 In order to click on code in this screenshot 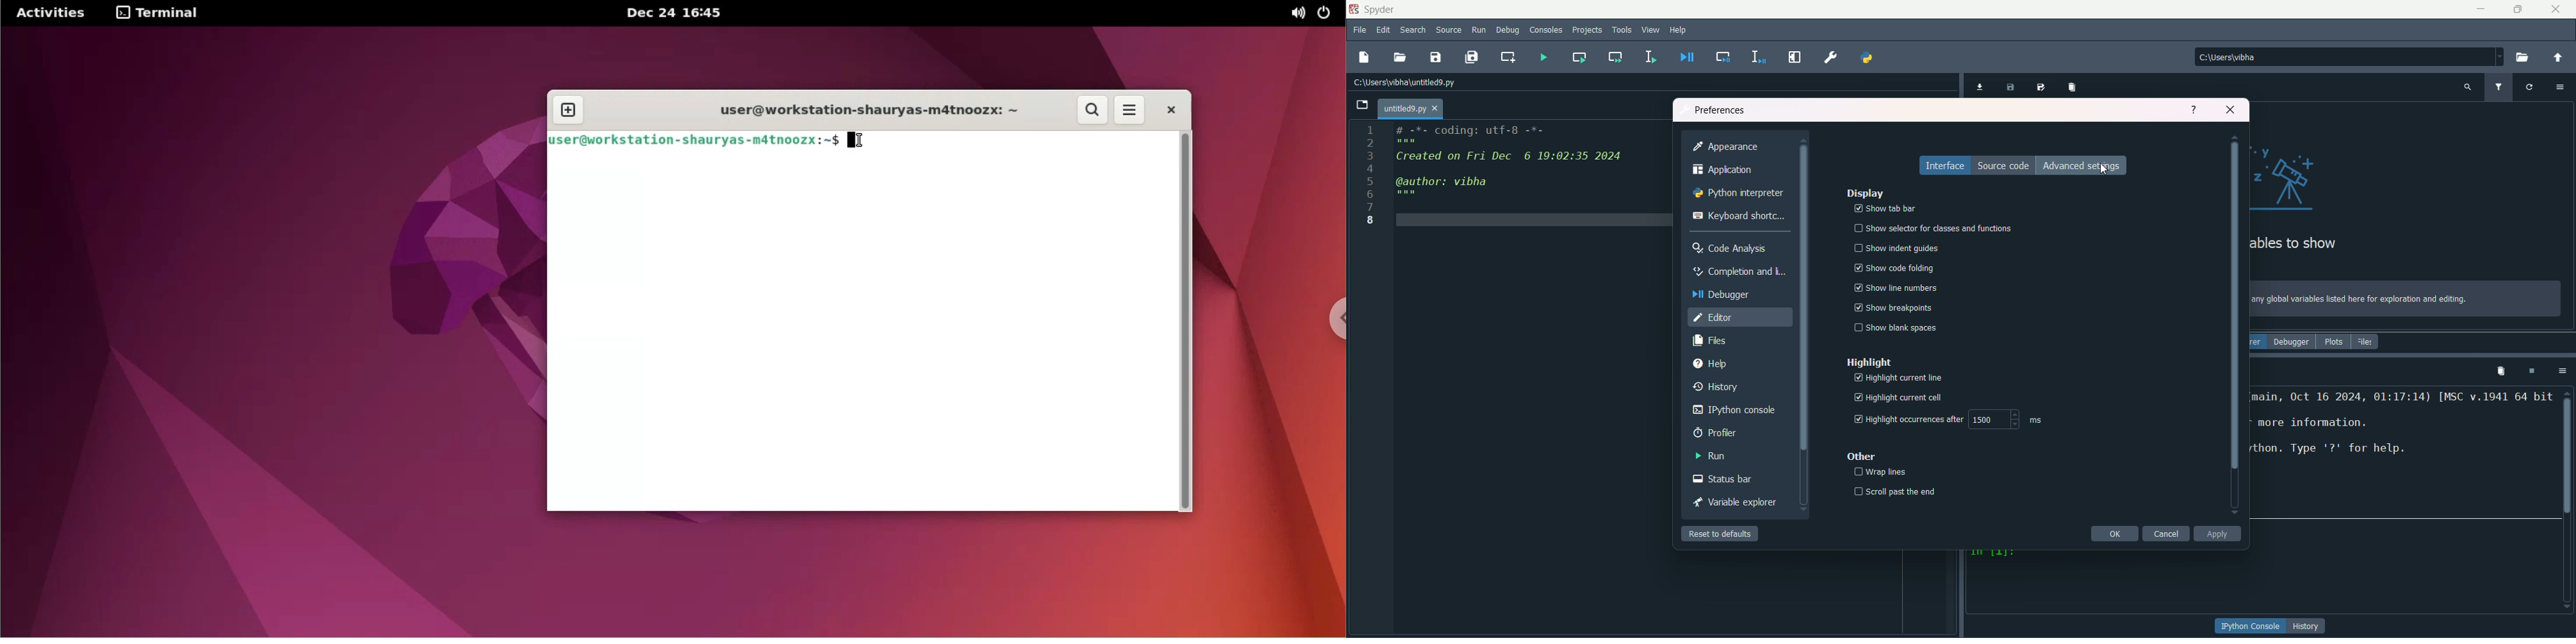, I will do `click(1511, 163)`.